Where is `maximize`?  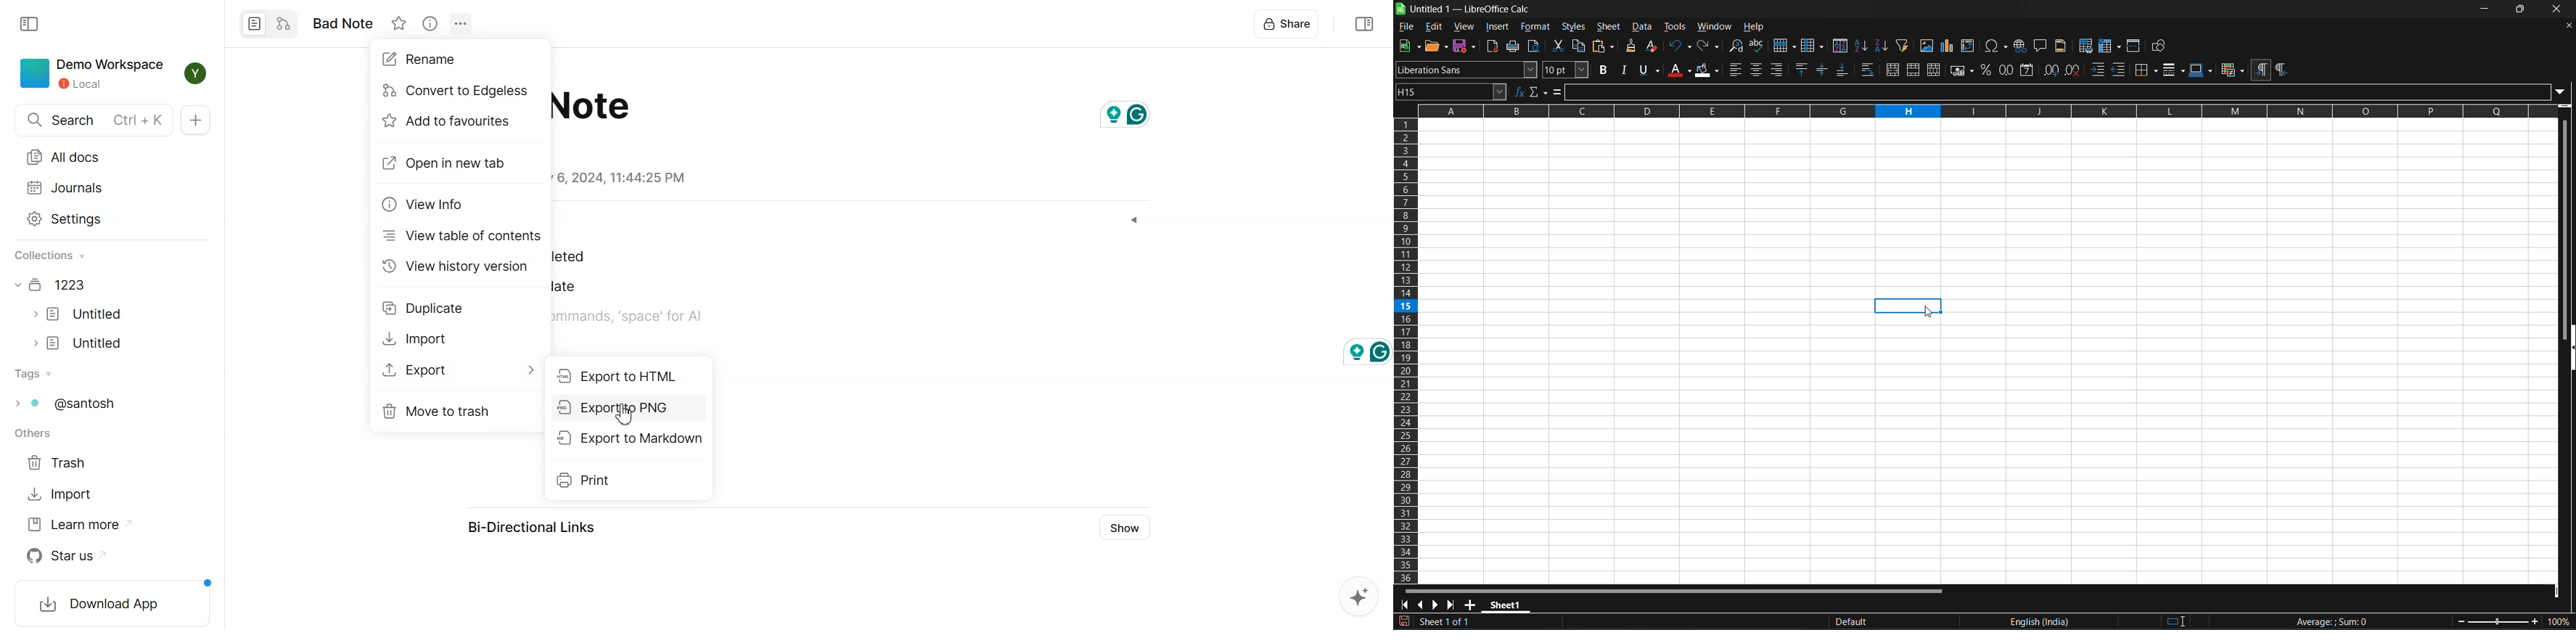
maximize is located at coordinates (2519, 9).